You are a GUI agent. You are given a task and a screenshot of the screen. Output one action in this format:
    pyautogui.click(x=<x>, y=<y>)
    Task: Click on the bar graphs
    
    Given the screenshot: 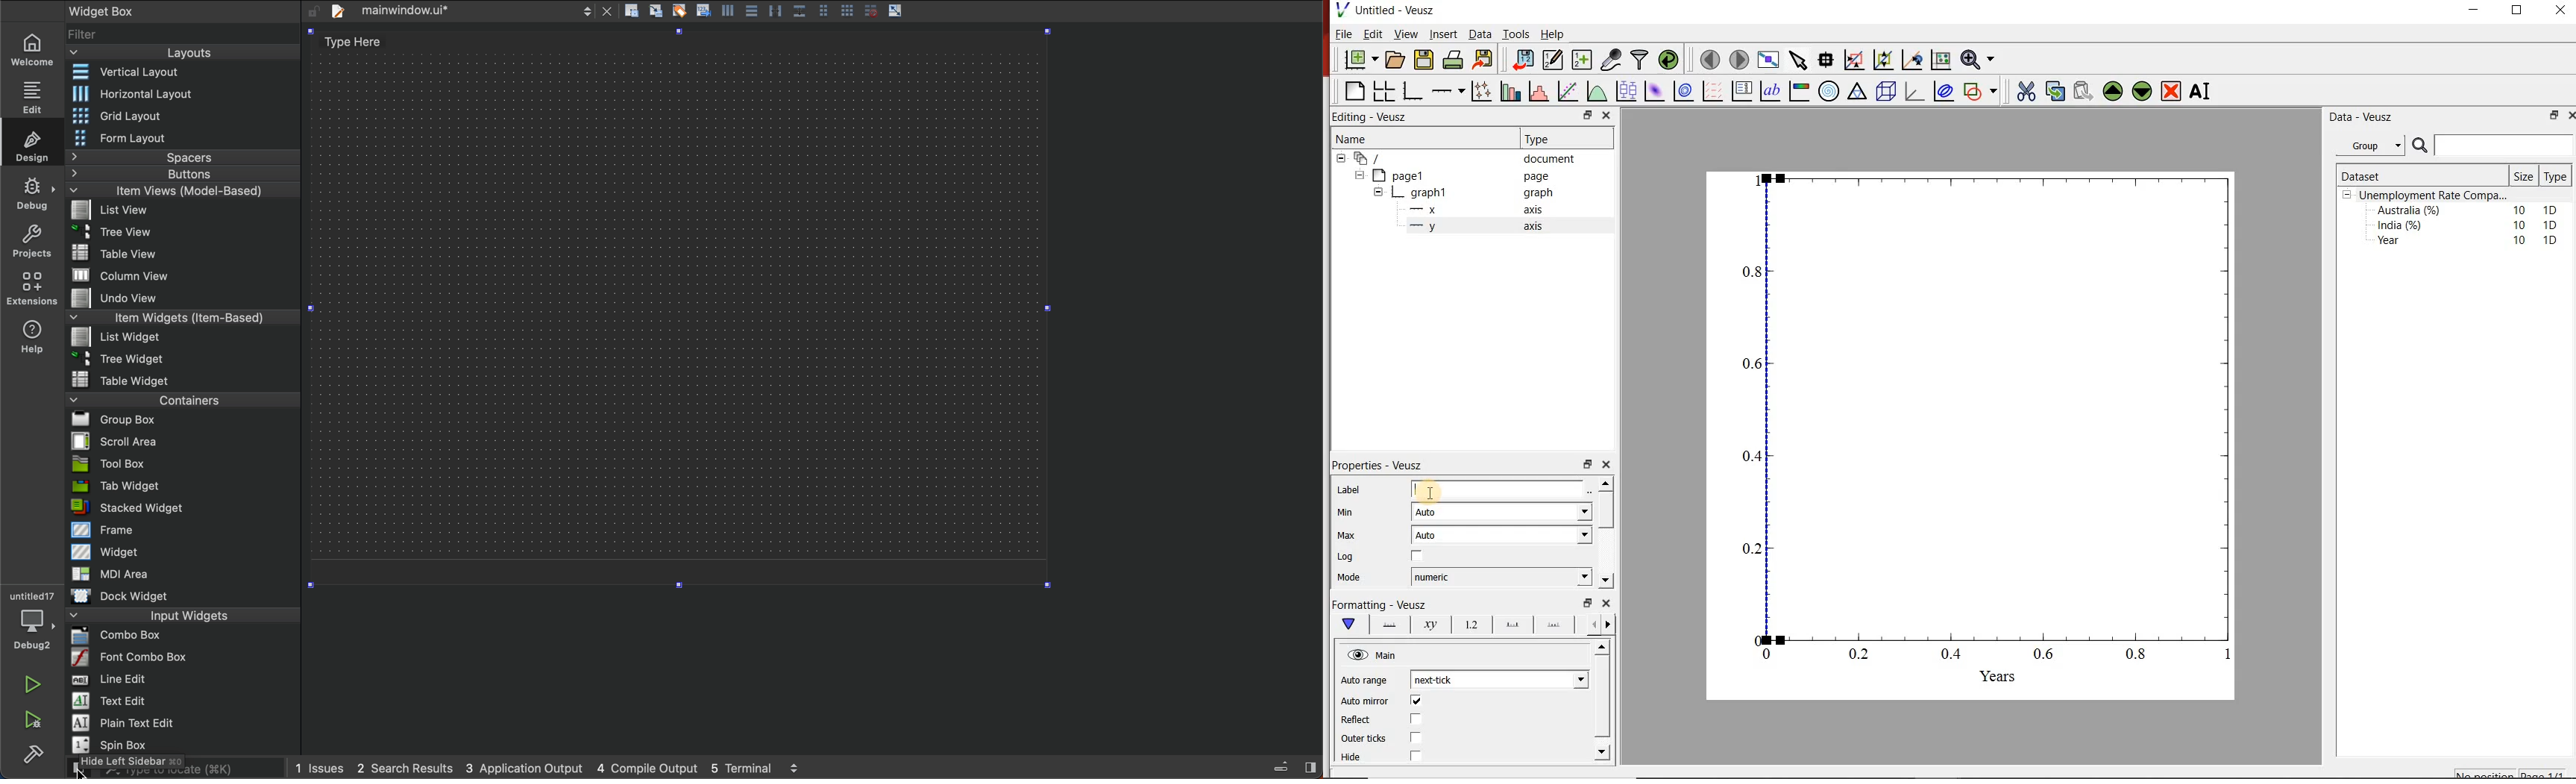 What is the action you would take?
    pyautogui.click(x=1509, y=91)
    